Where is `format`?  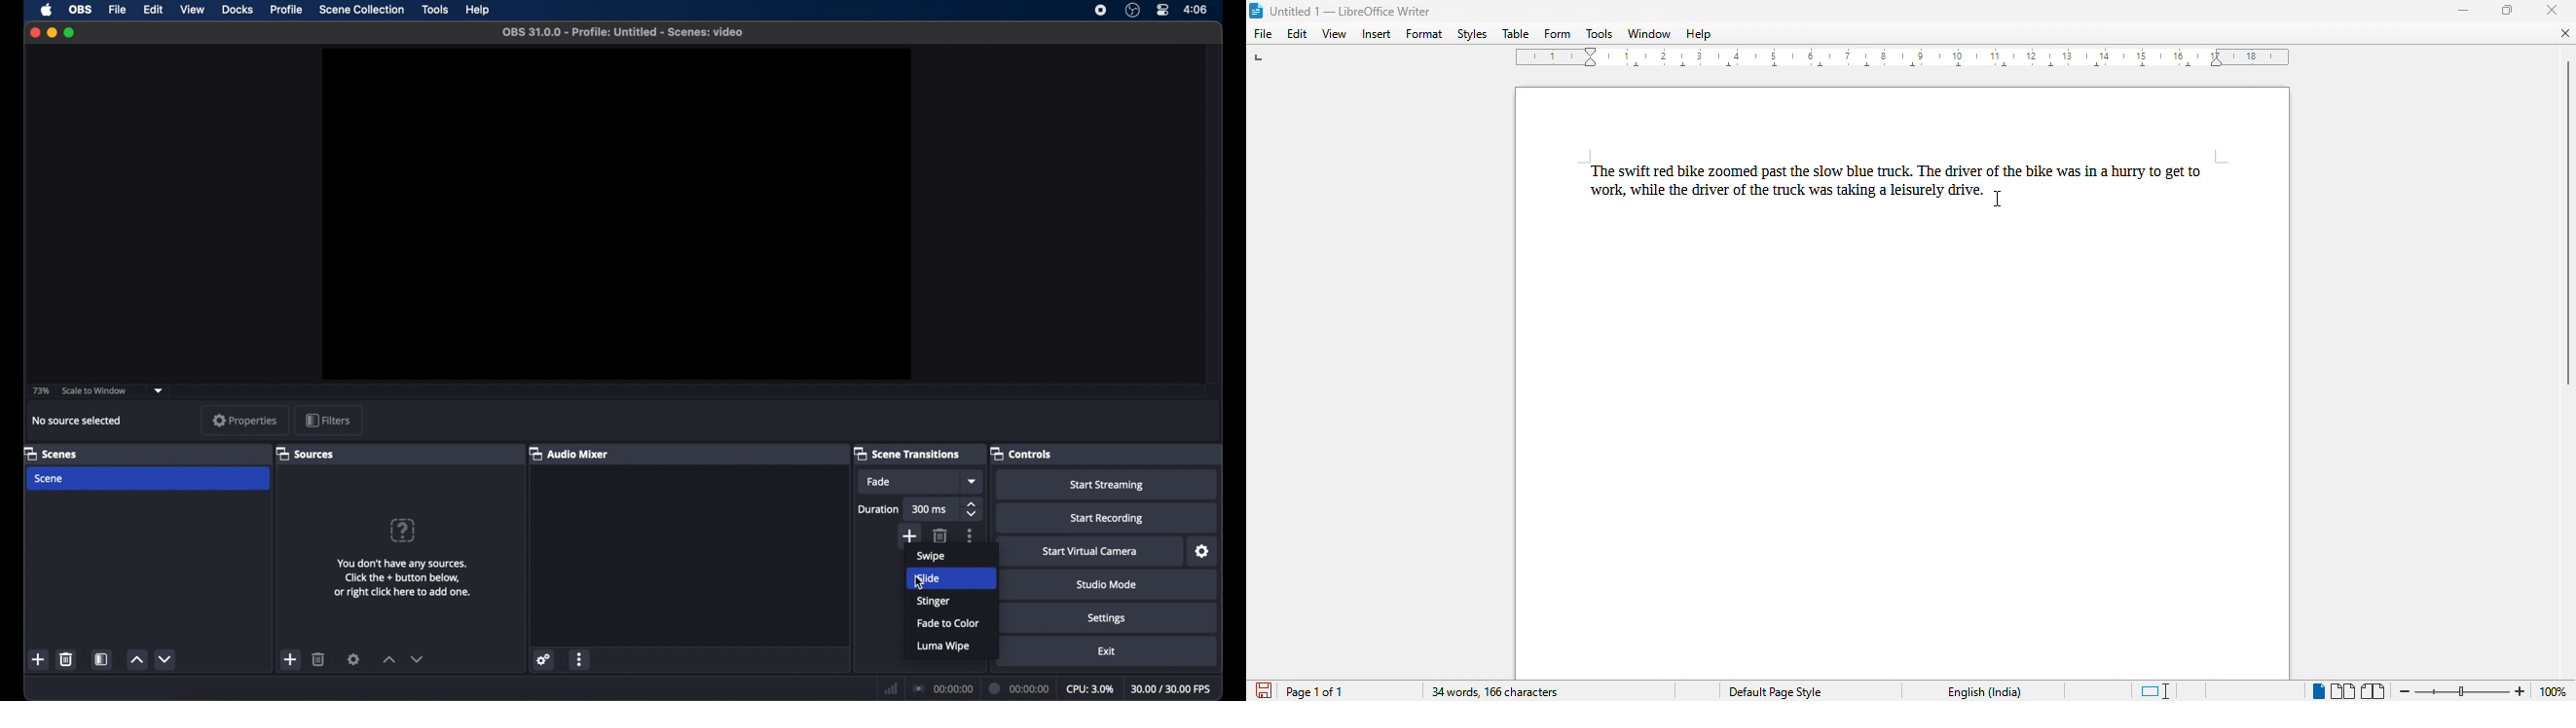 format is located at coordinates (1425, 33).